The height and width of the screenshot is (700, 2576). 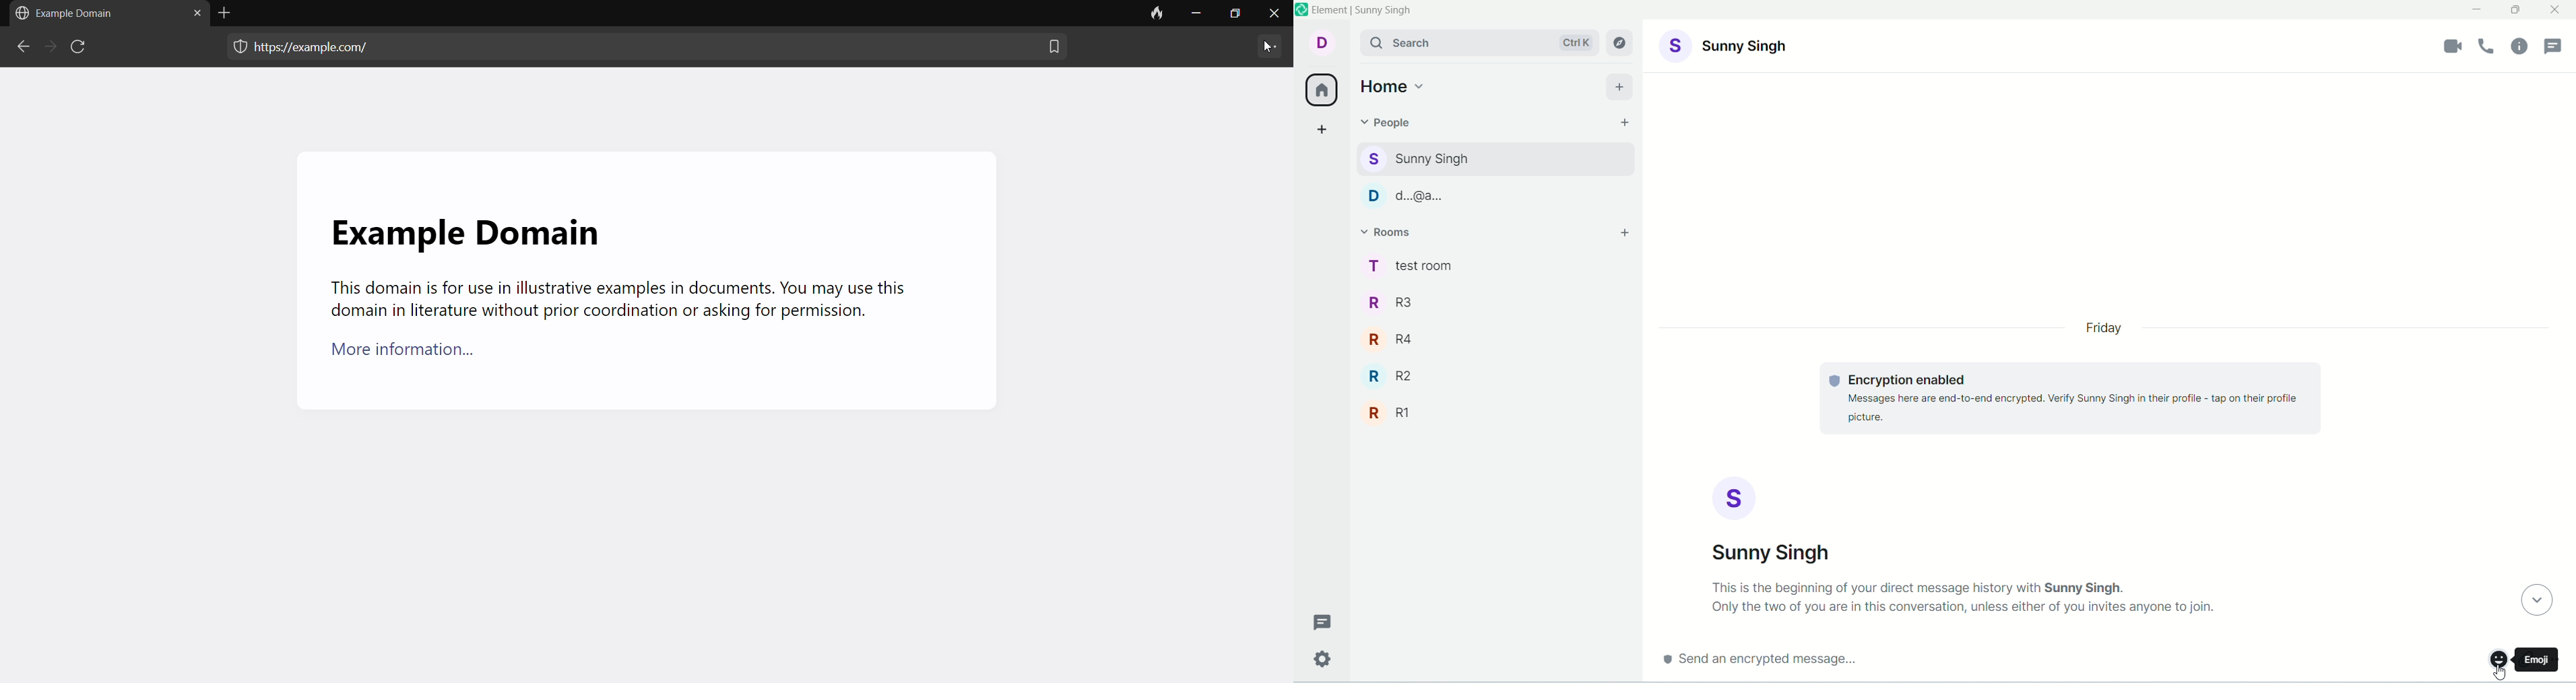 What do you see at coordinates (2502, 670) in the screenshot?
I see `pointer cursor` at bounding box center [2502, 670].